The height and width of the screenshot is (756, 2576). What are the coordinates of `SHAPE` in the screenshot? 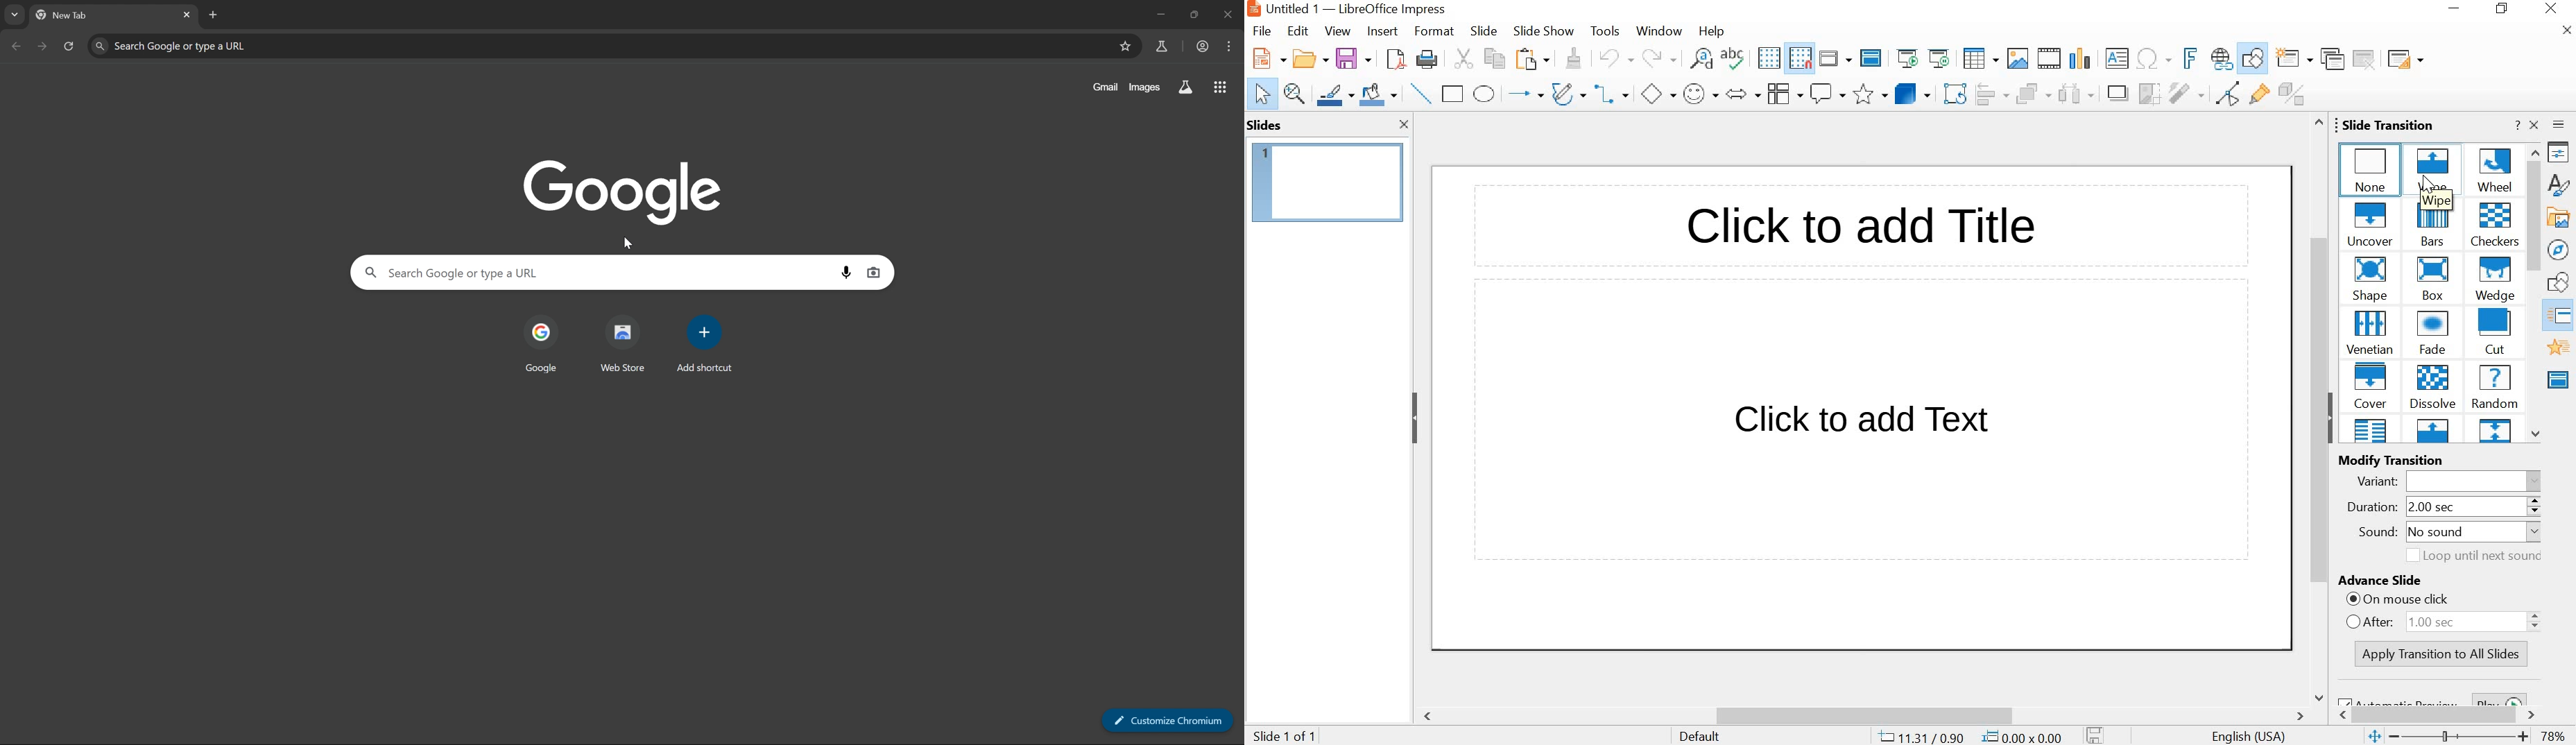 It's located at (2372, 280).